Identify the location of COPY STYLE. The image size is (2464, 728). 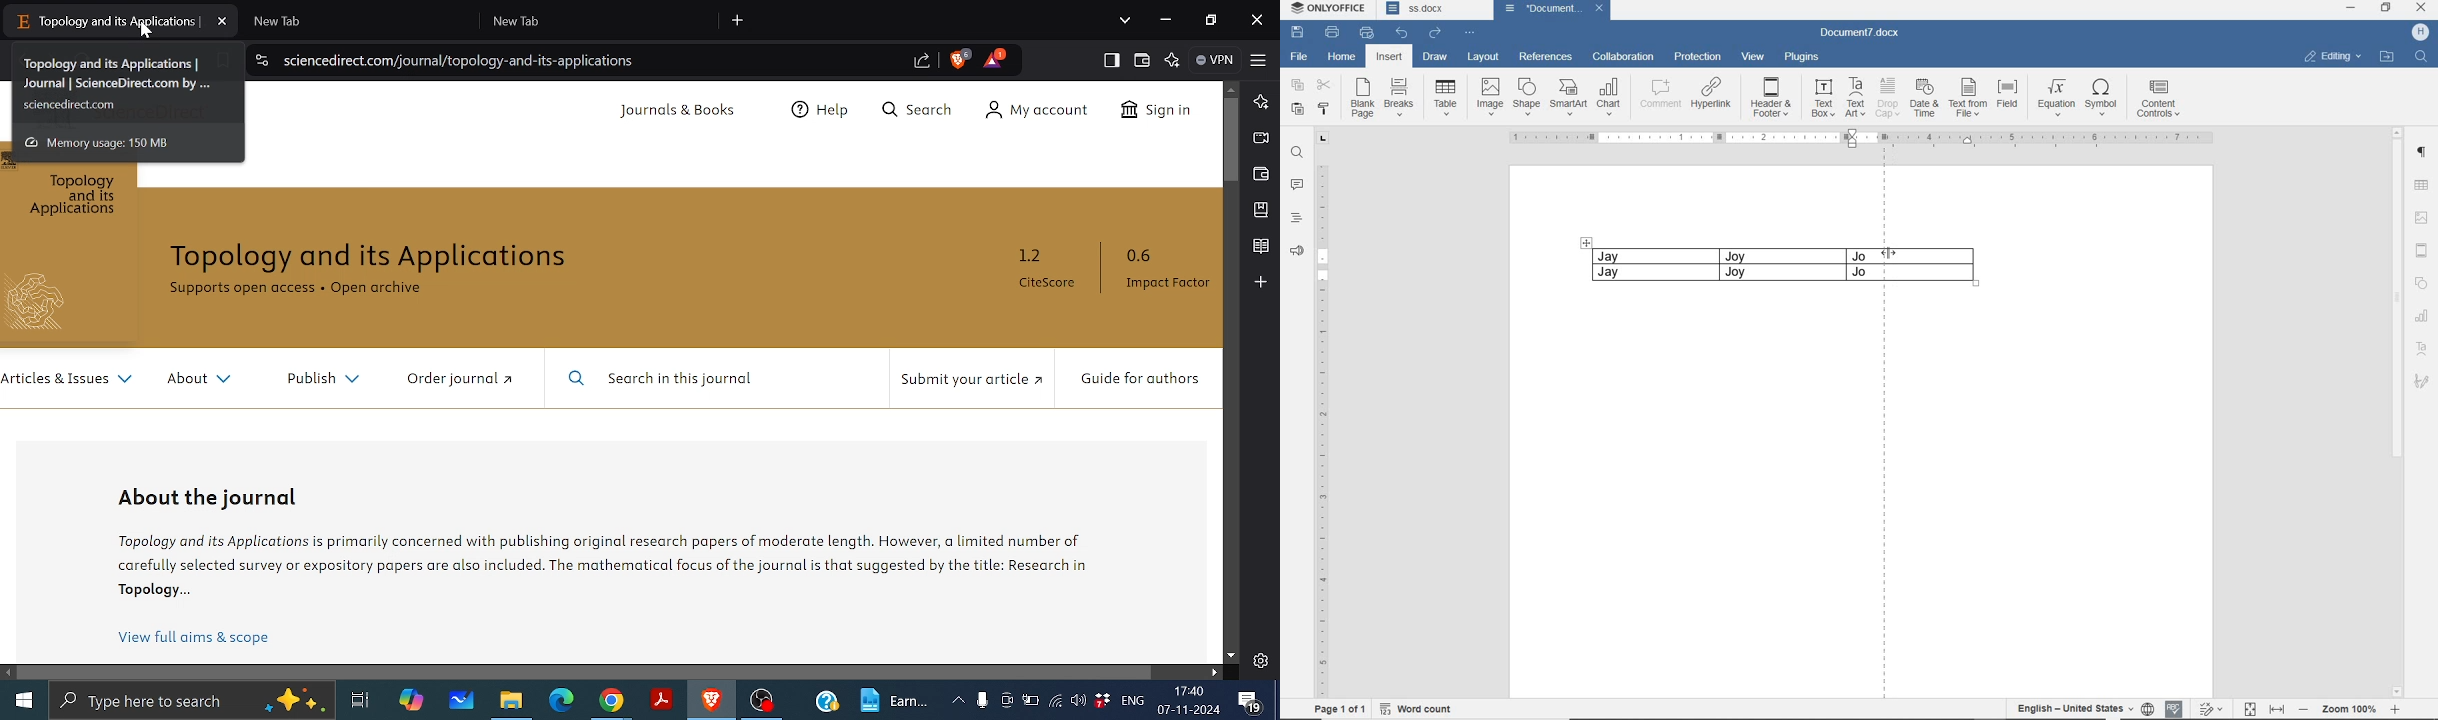
(1323, 110).